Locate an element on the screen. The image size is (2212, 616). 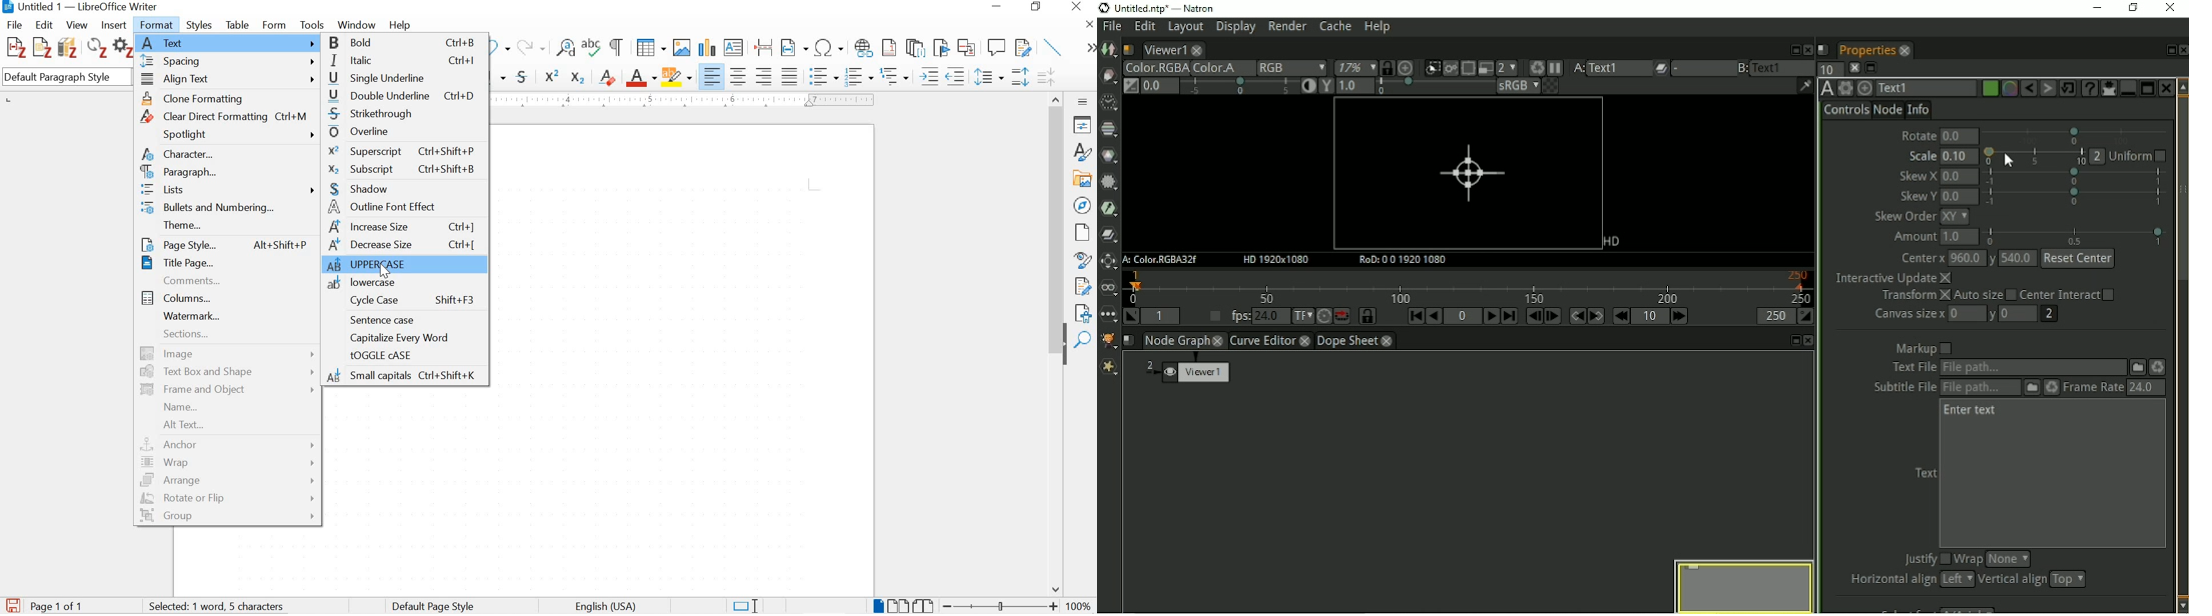
insert page break is located at coordinates (764, 46).